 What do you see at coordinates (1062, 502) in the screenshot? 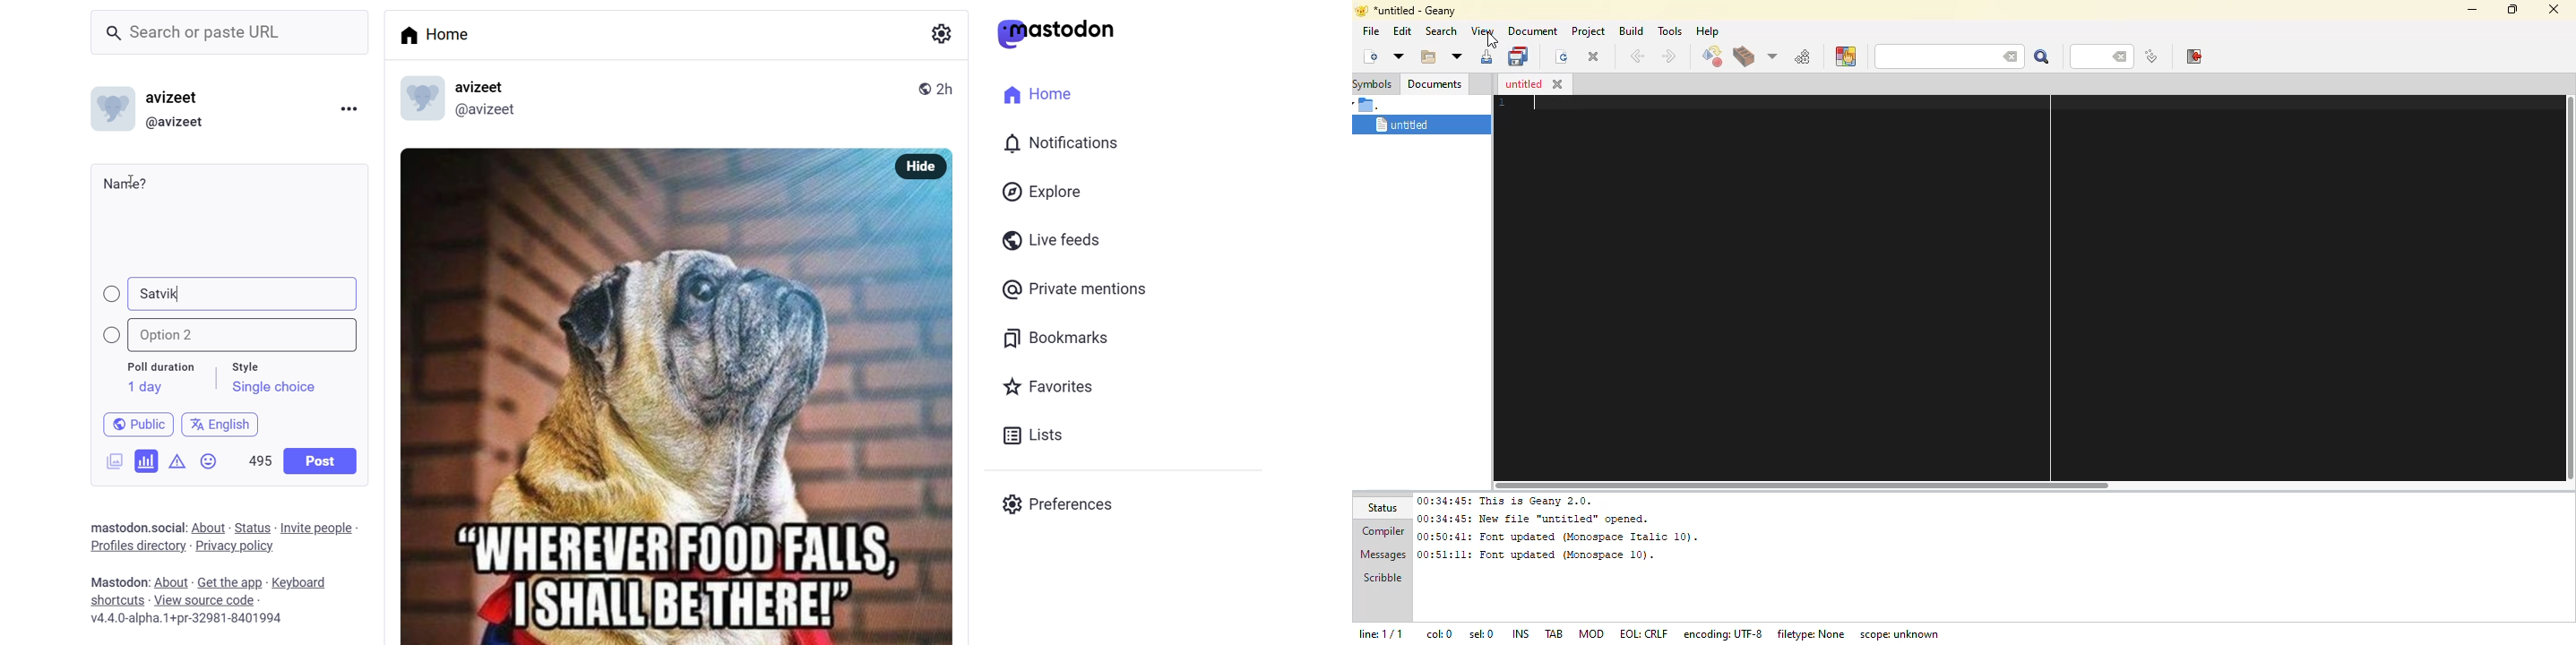
I see `preferences` at bounding box center [1062, 502].